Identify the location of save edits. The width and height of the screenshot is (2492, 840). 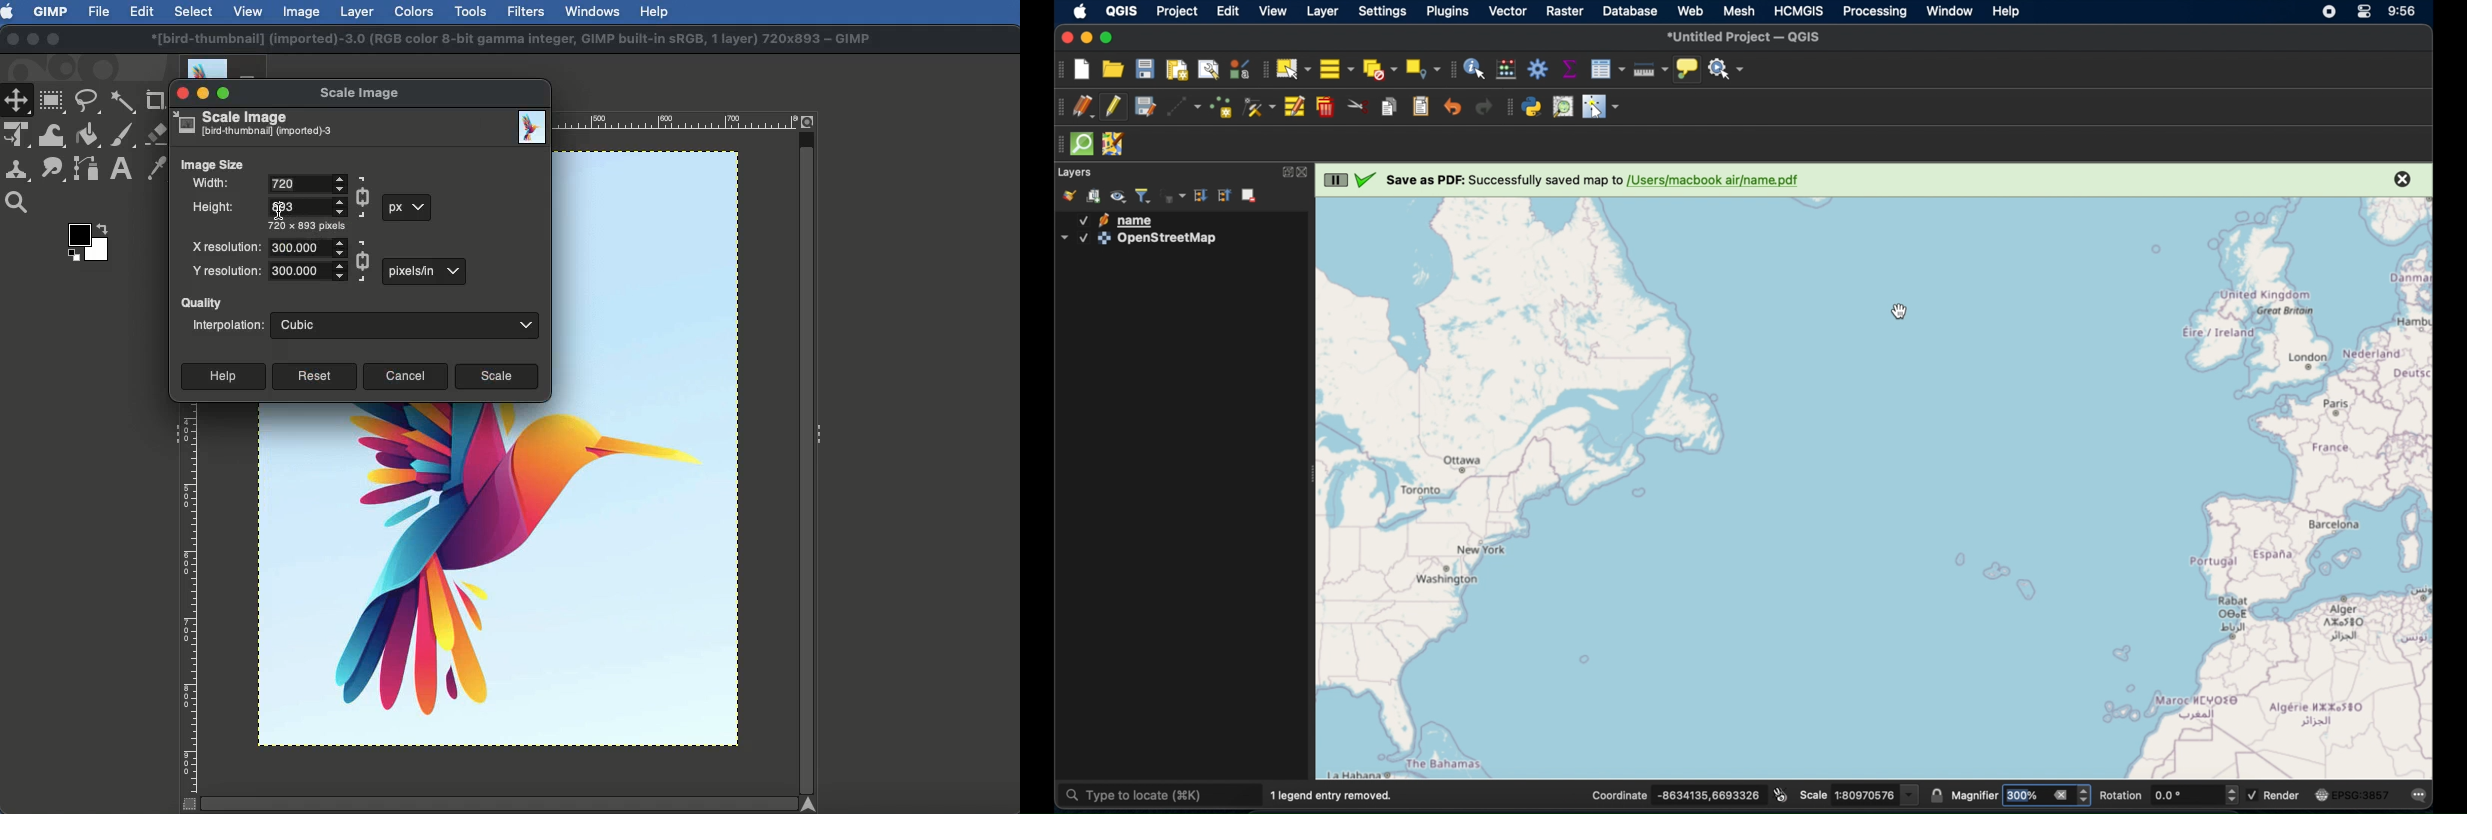
(1144, 108).